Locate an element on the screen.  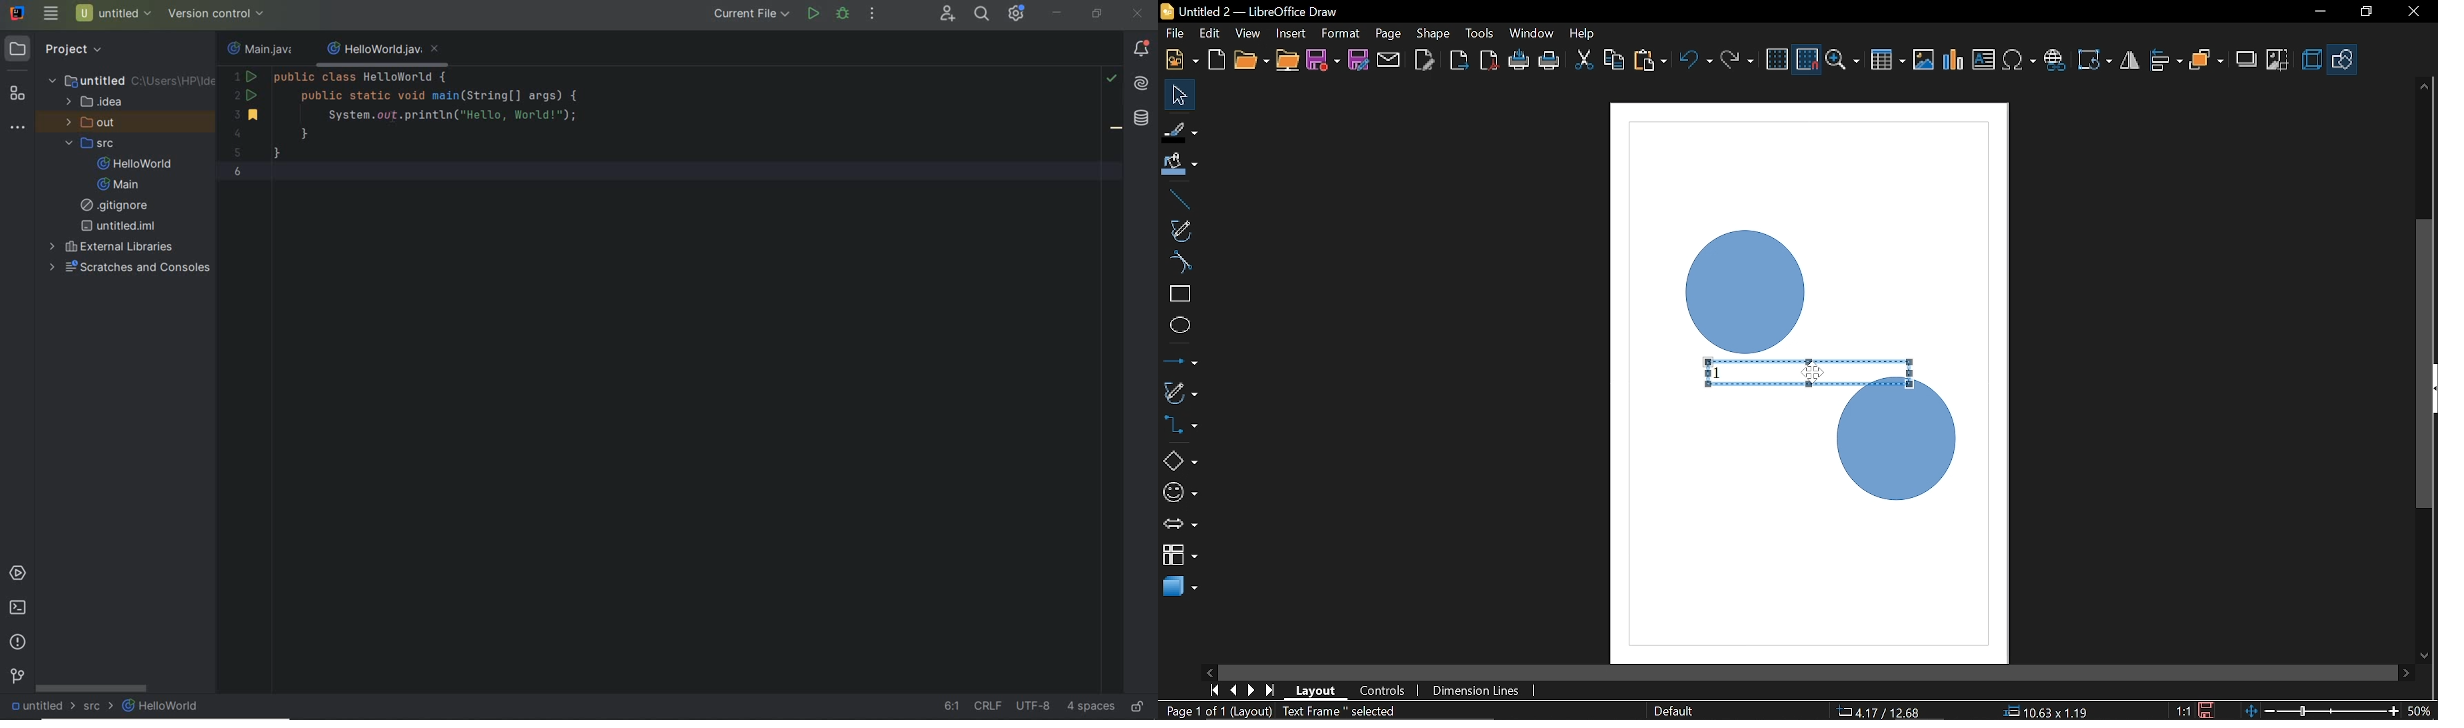
Shape is located at coordinates (1434, 33).